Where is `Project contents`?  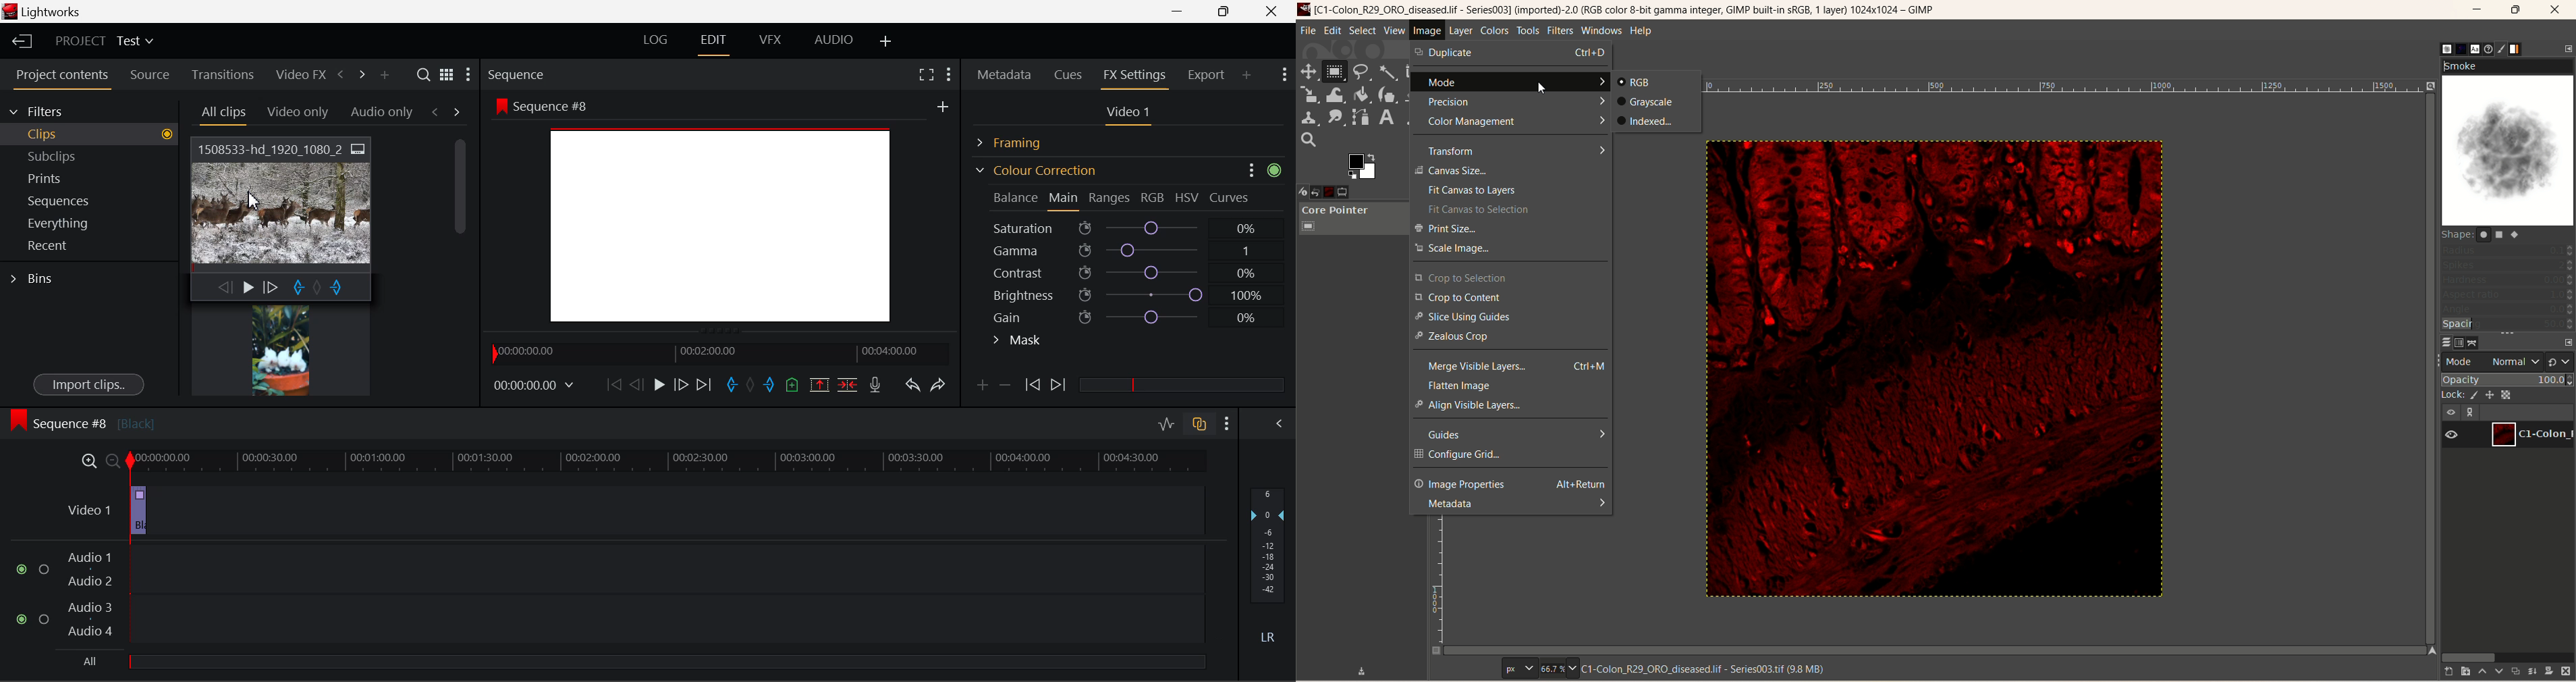
Project contents is located at coordinates (61, 78).